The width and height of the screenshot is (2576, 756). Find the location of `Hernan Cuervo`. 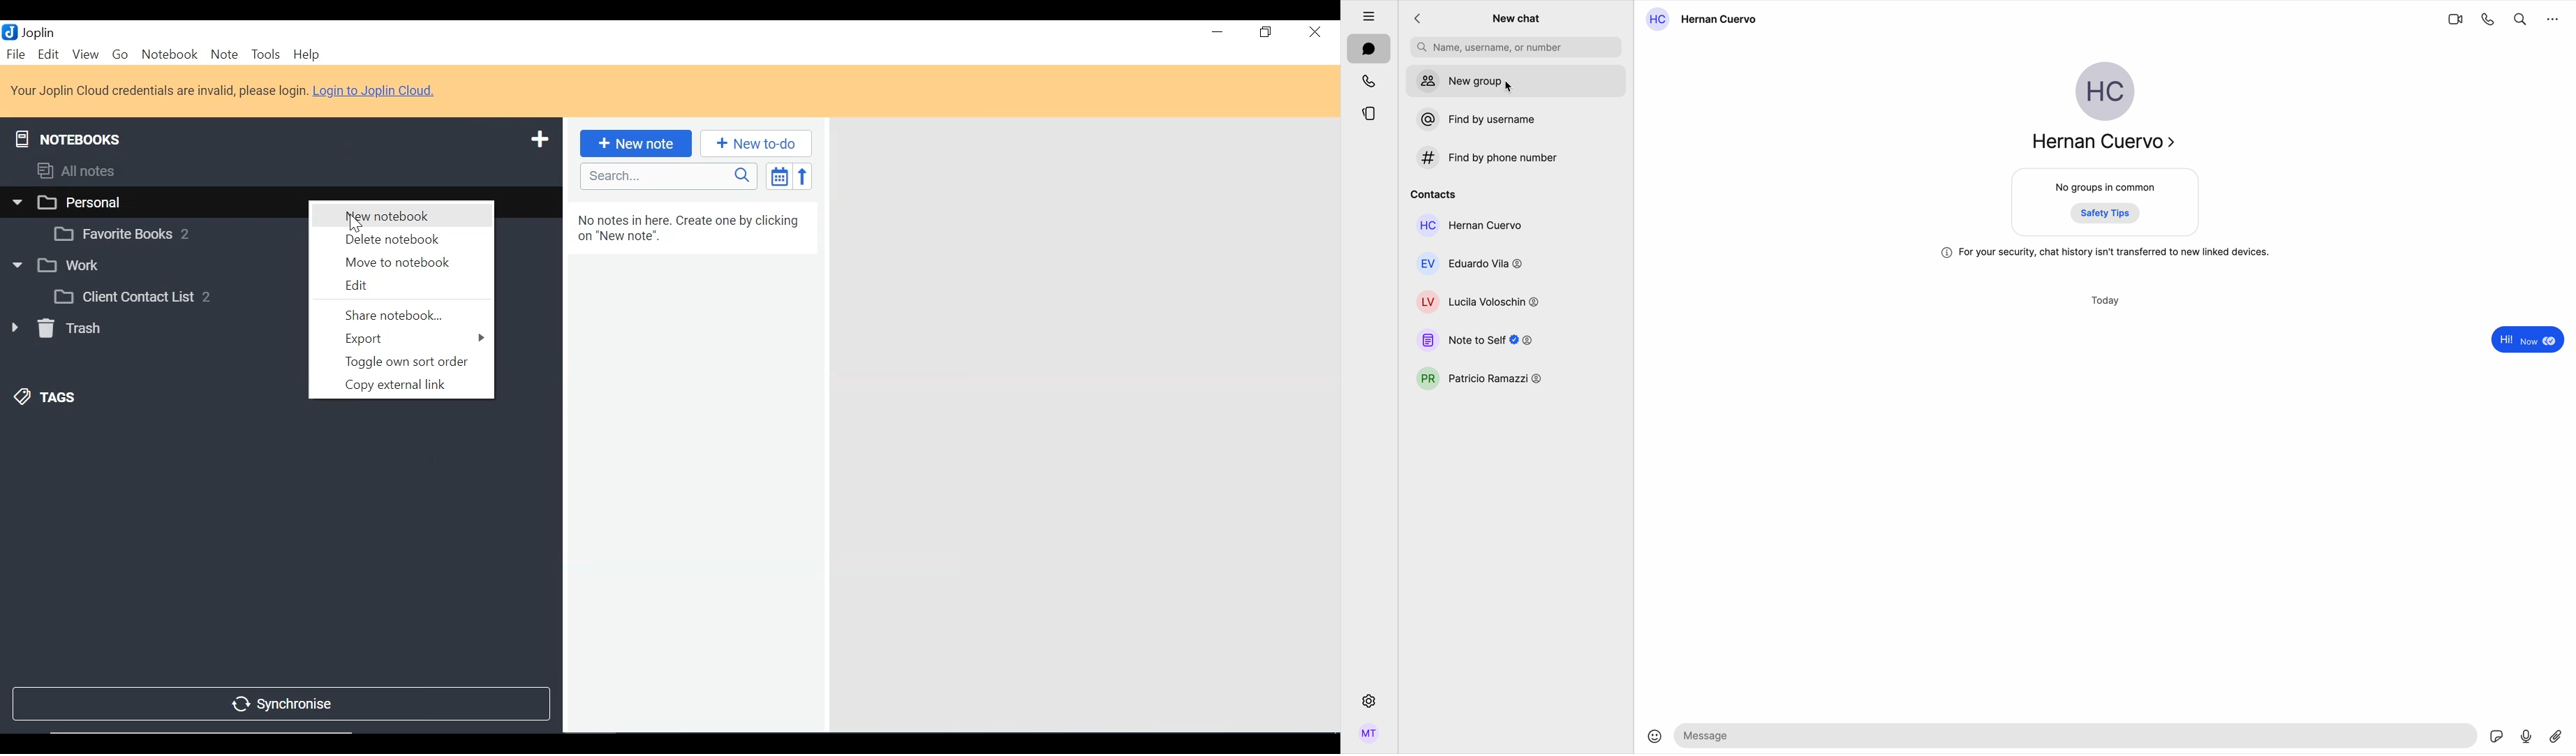

Hernan Cuervo is located at coordinates (1469, 225).